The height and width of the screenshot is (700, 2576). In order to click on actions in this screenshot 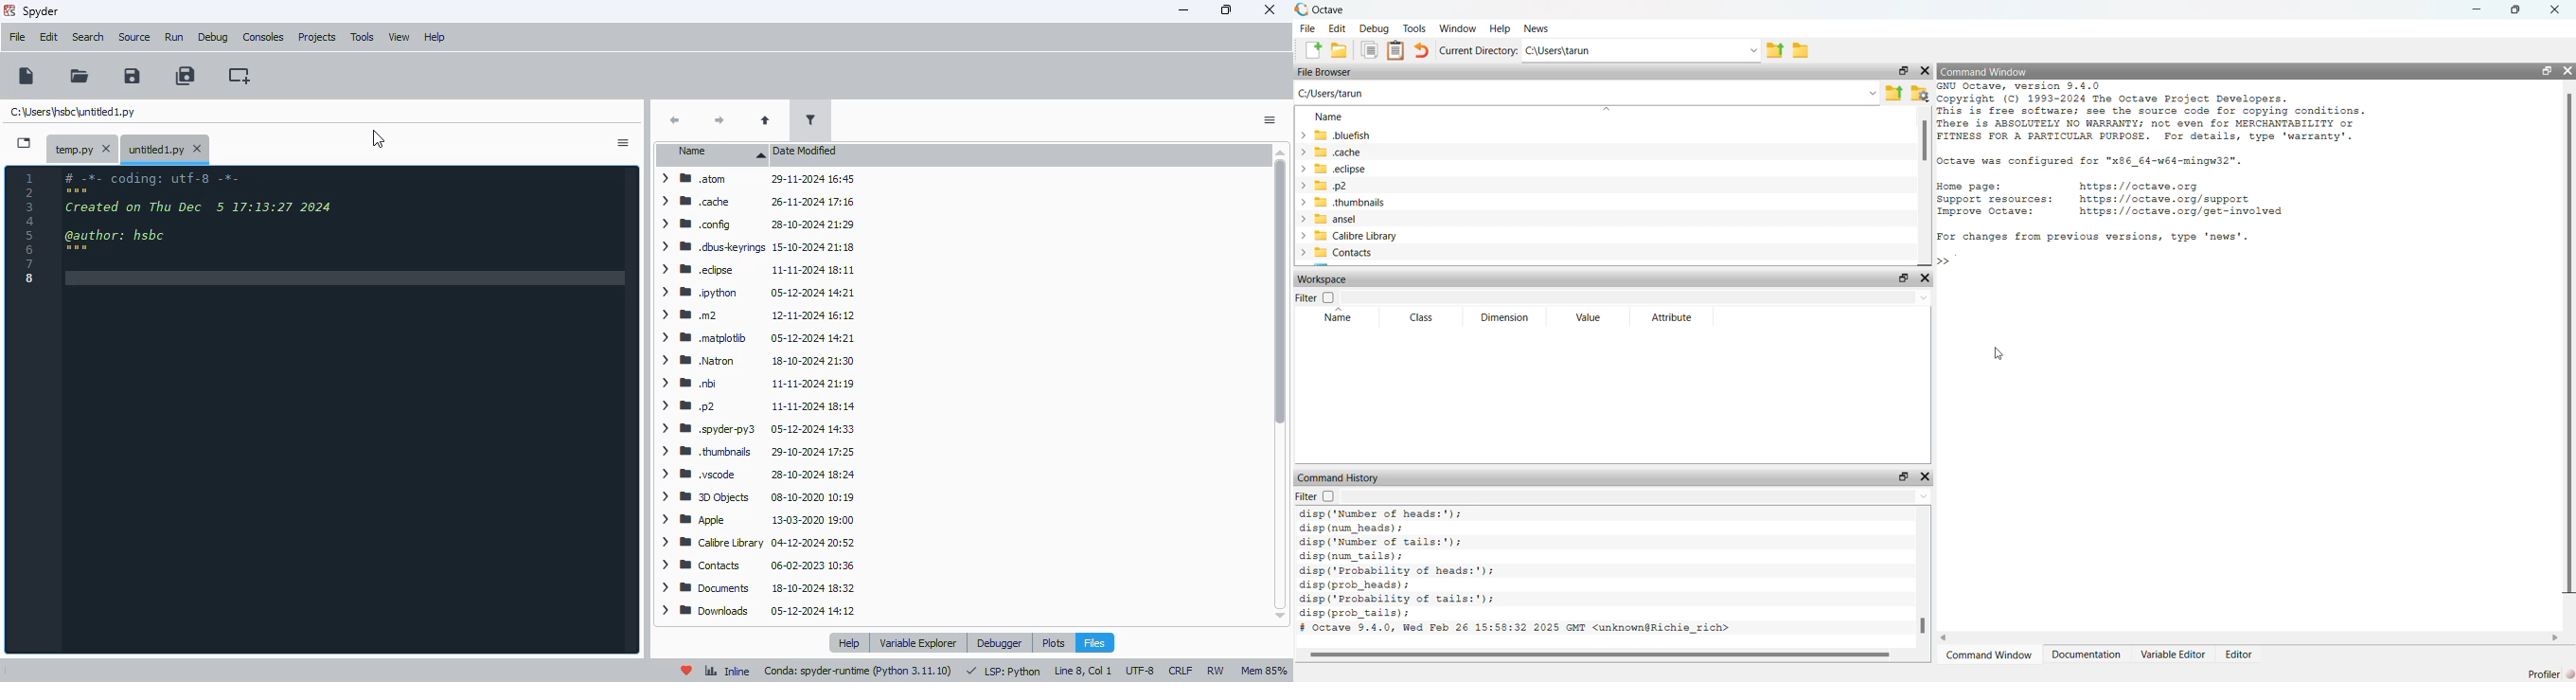, I will do `click(623, 143)`.